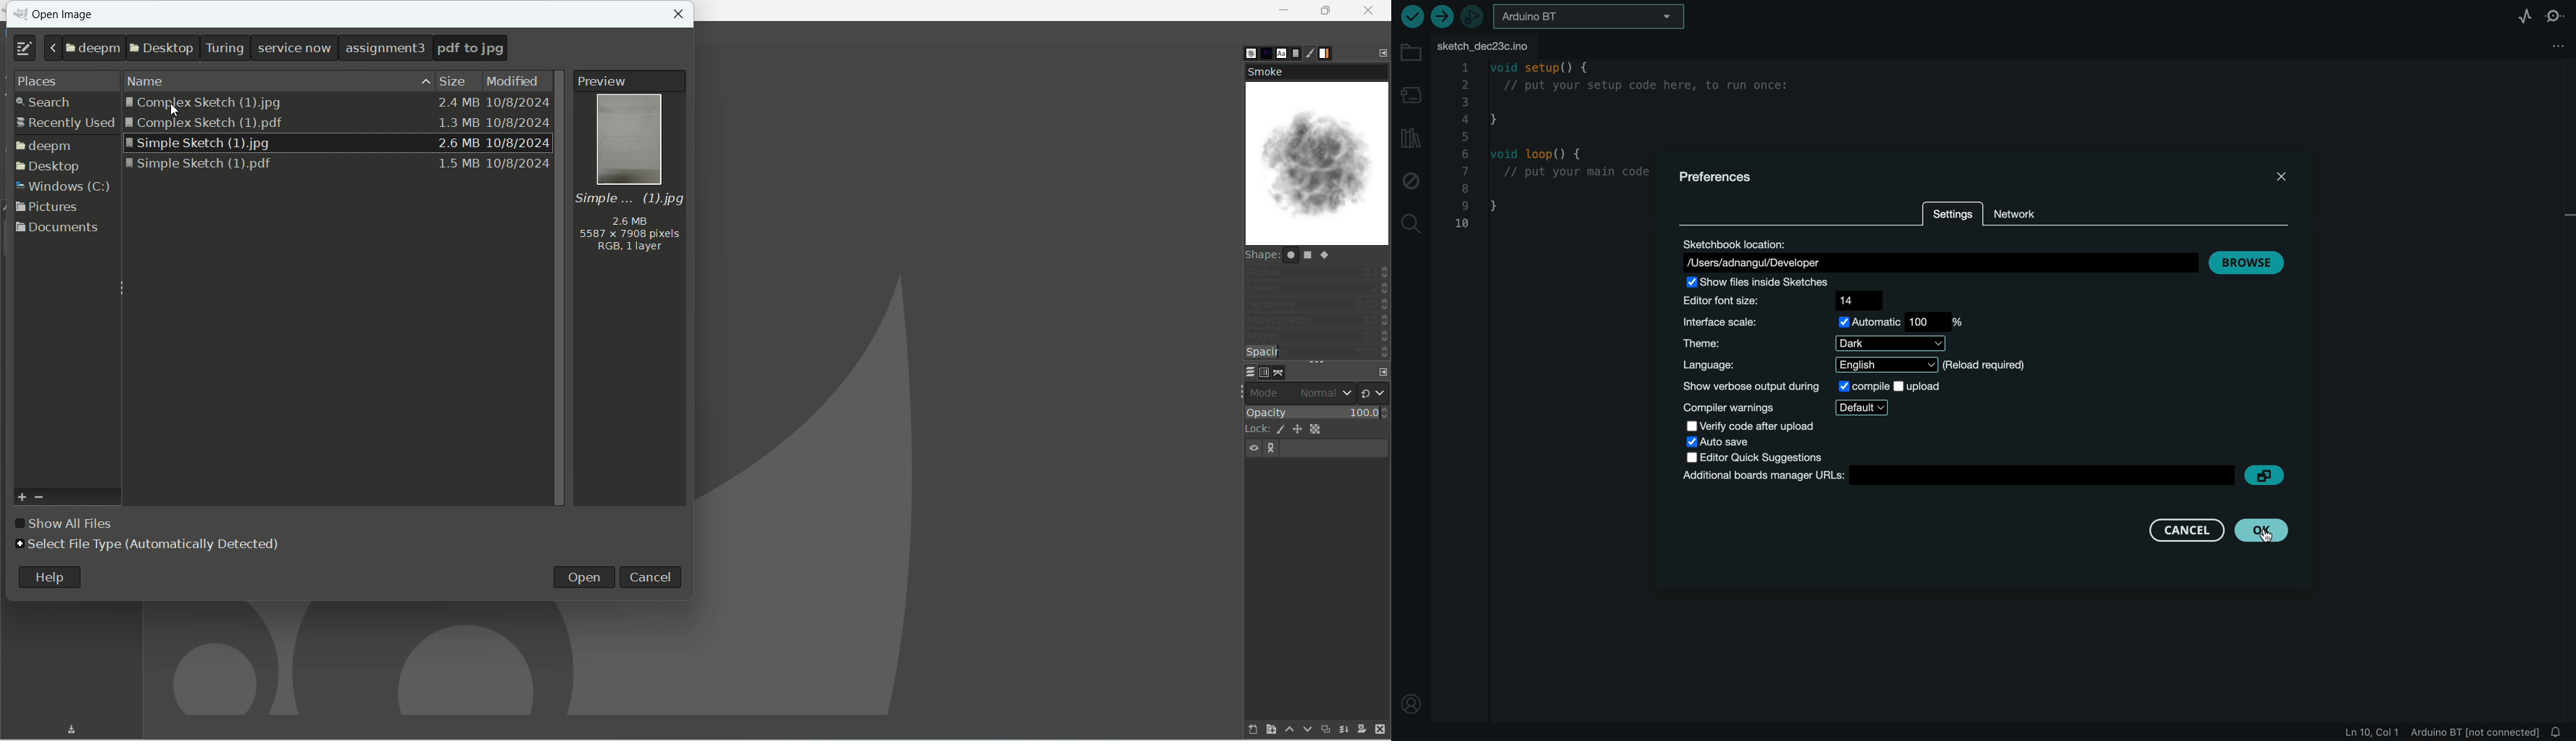  I want to click on opacity, so click(1285, 414).